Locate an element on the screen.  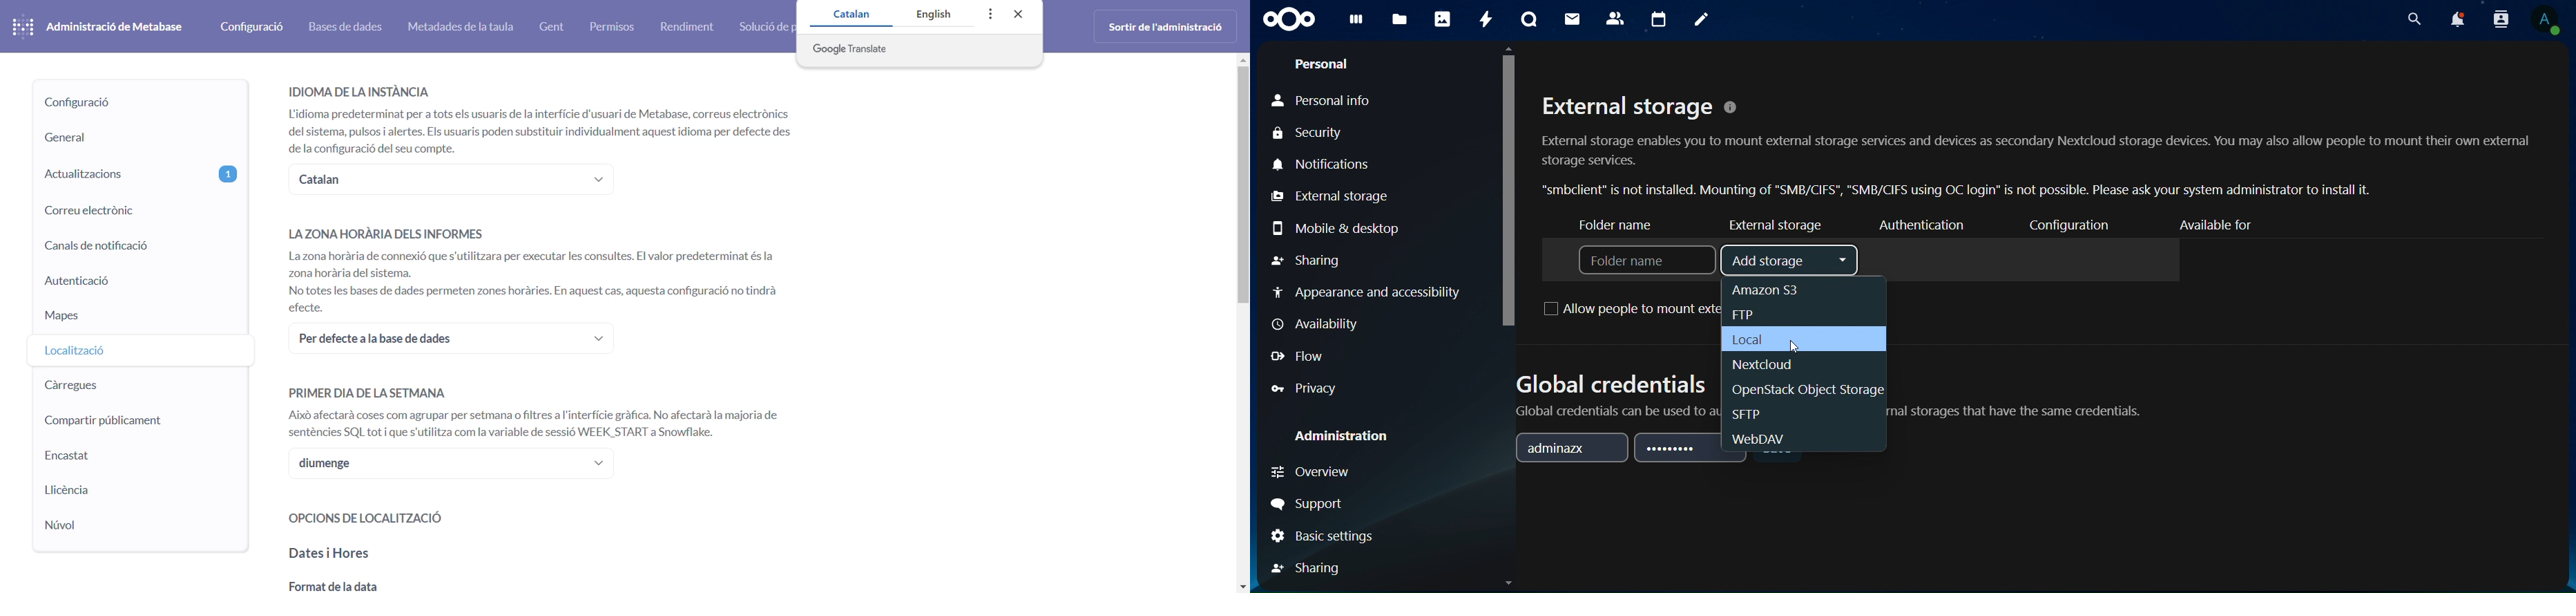
basic settings is located at coordinates (1325, 536).